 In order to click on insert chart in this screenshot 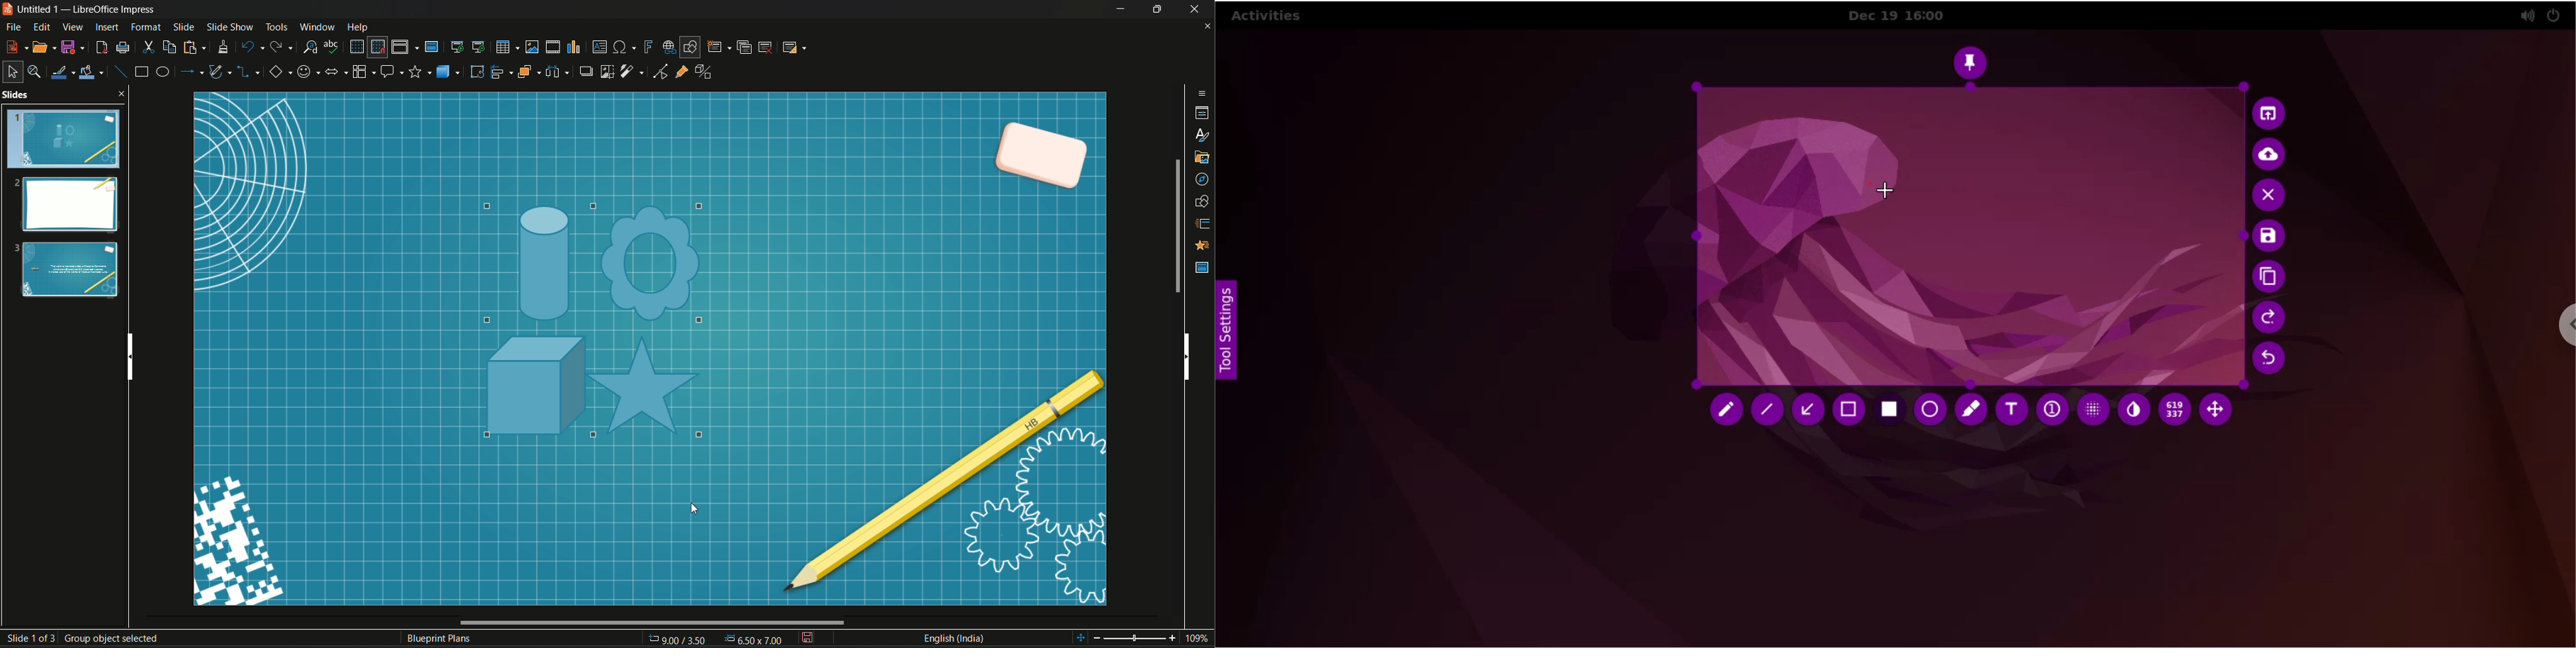, I will do `click(573, 47)`.